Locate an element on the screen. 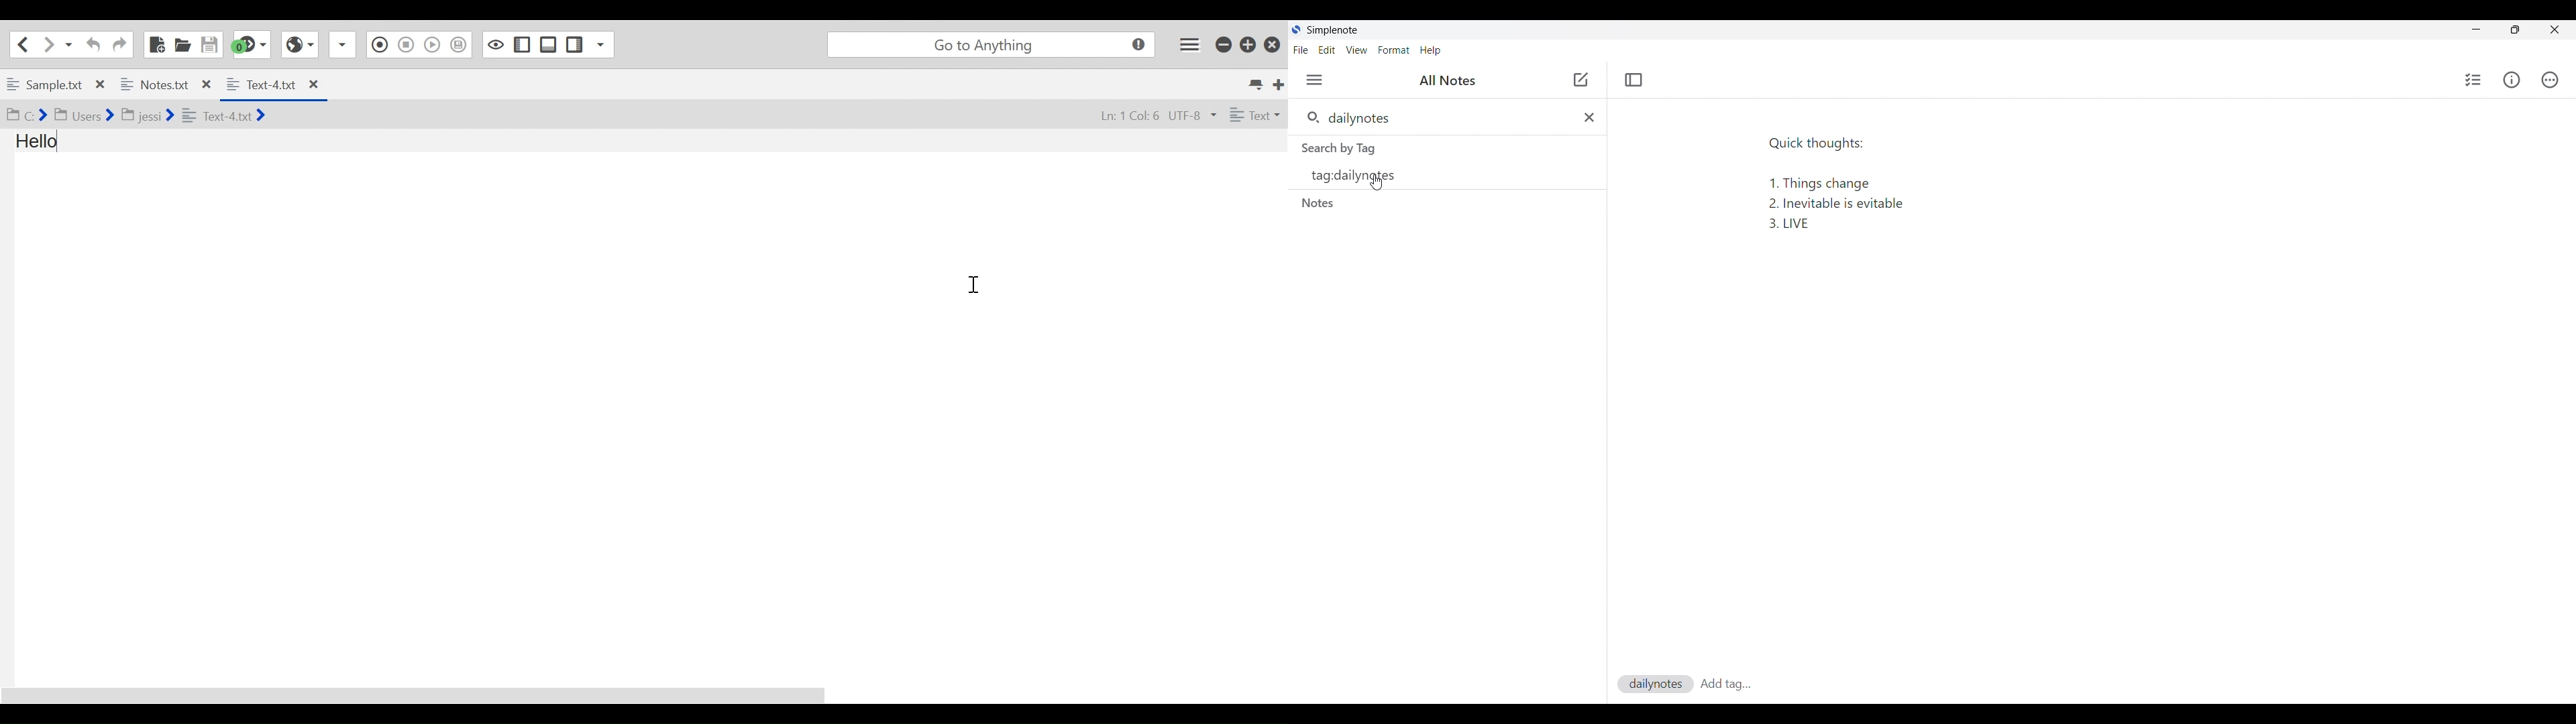  Info is located at coordinates (2511, 80).